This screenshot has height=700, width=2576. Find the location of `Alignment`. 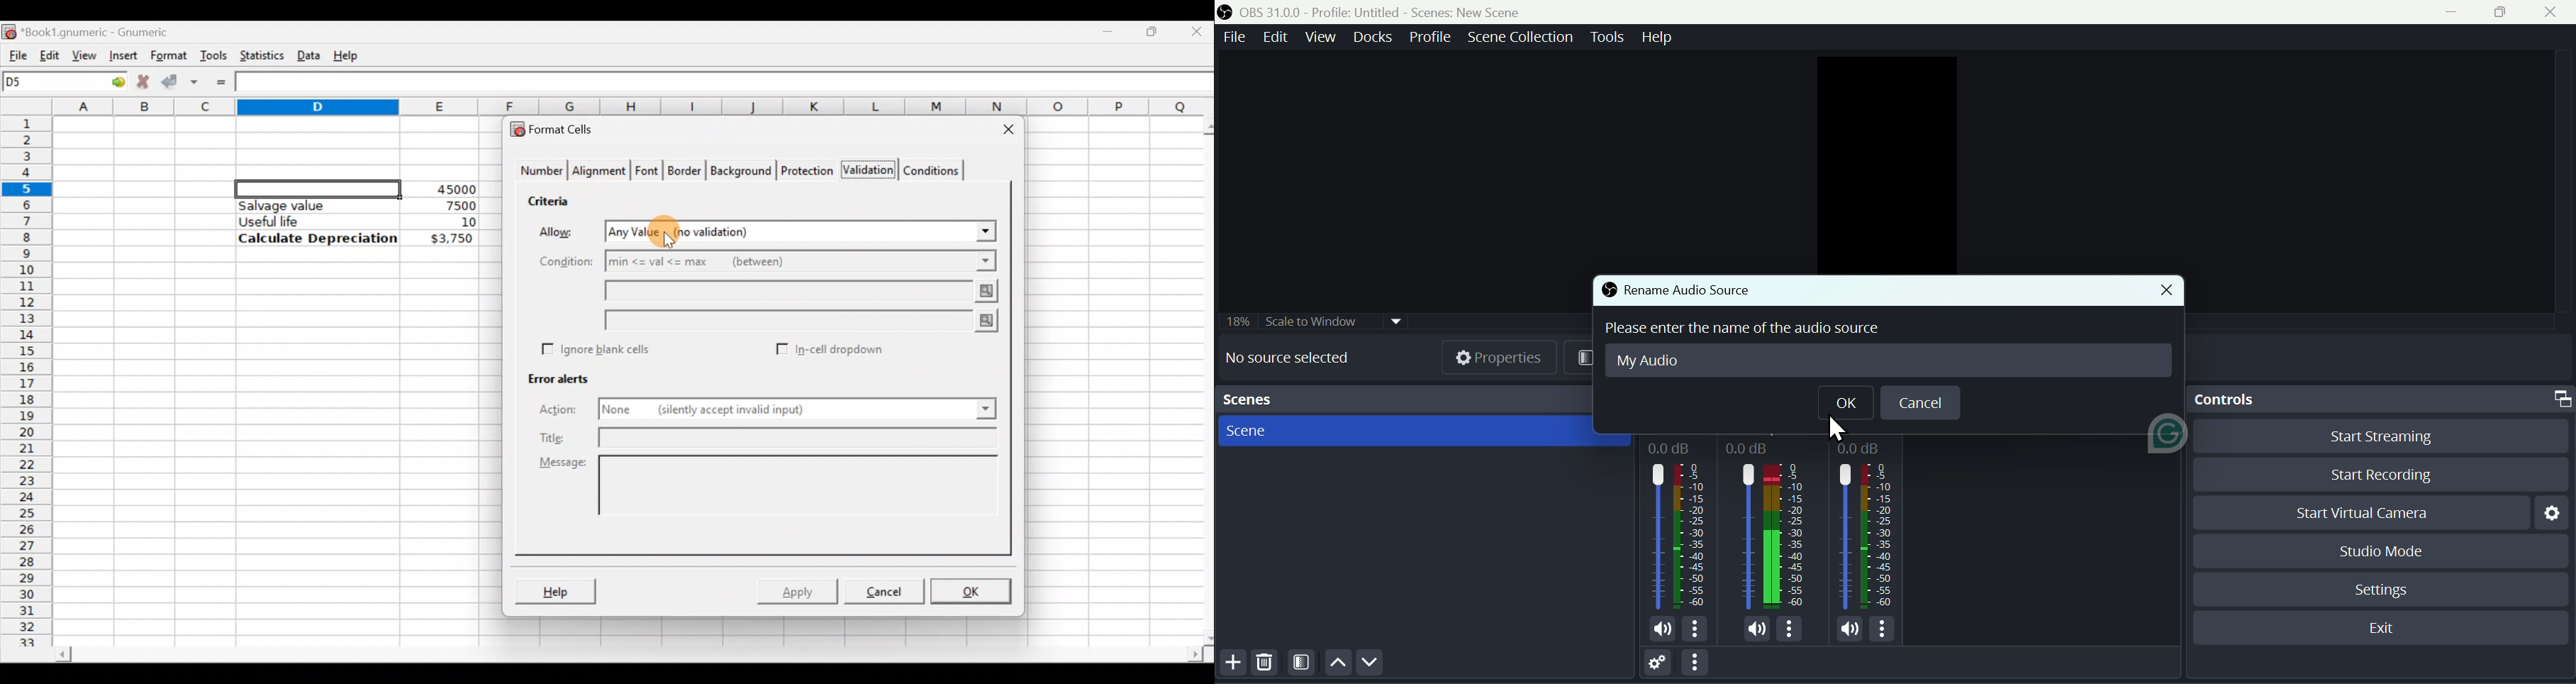

Alignment is located at coordinates (600, 172).